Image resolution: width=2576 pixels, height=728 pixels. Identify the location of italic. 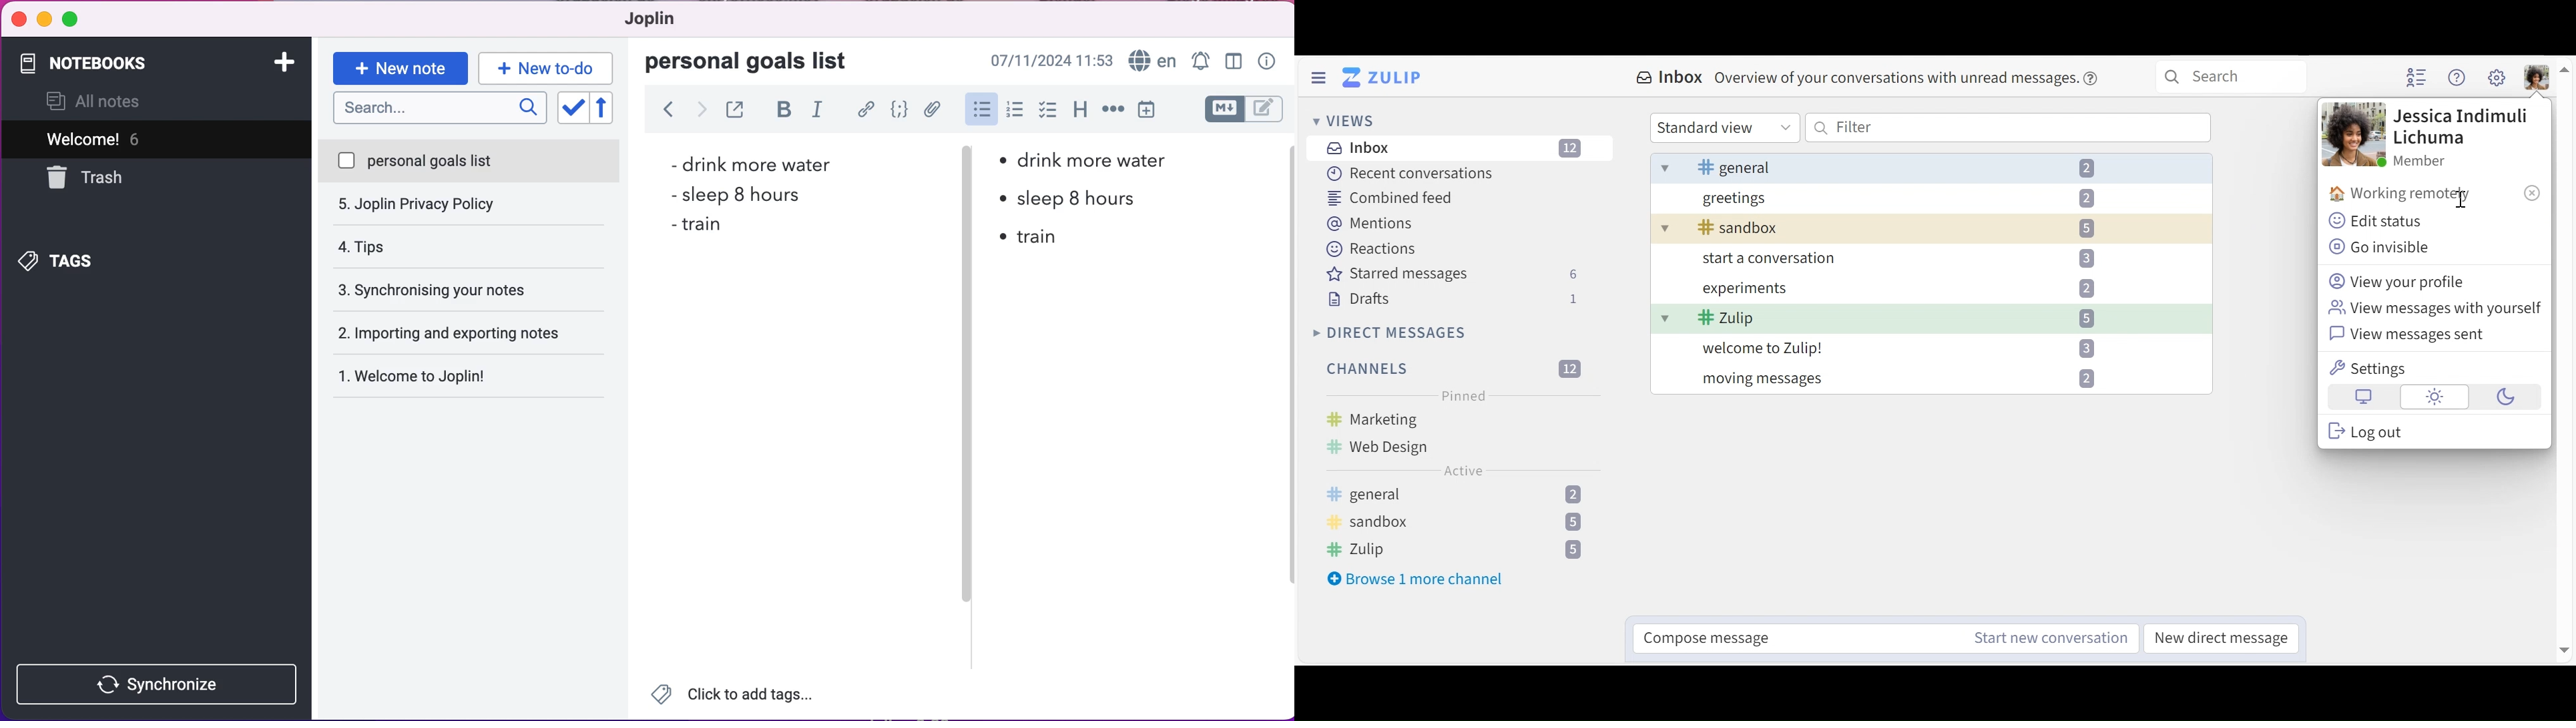
(820, 113).